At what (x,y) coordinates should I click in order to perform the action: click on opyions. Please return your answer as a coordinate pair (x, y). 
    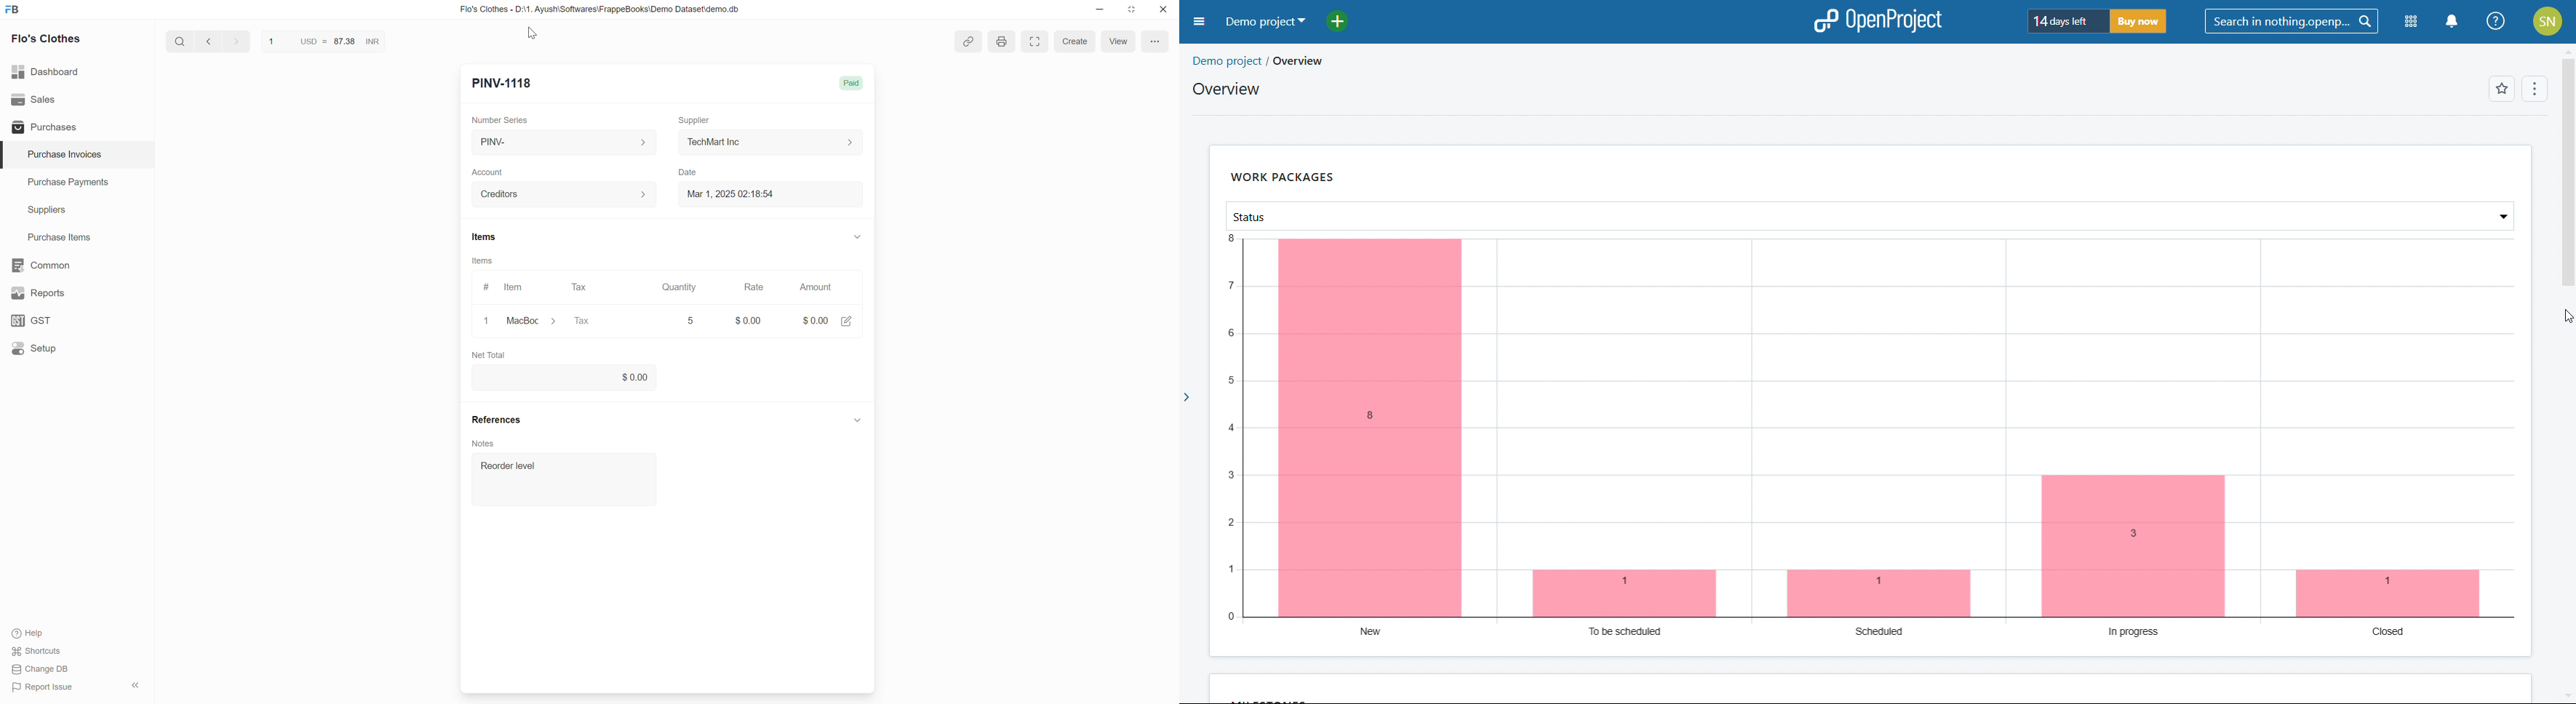
    Looking at the image, I should click on (2535, 88).